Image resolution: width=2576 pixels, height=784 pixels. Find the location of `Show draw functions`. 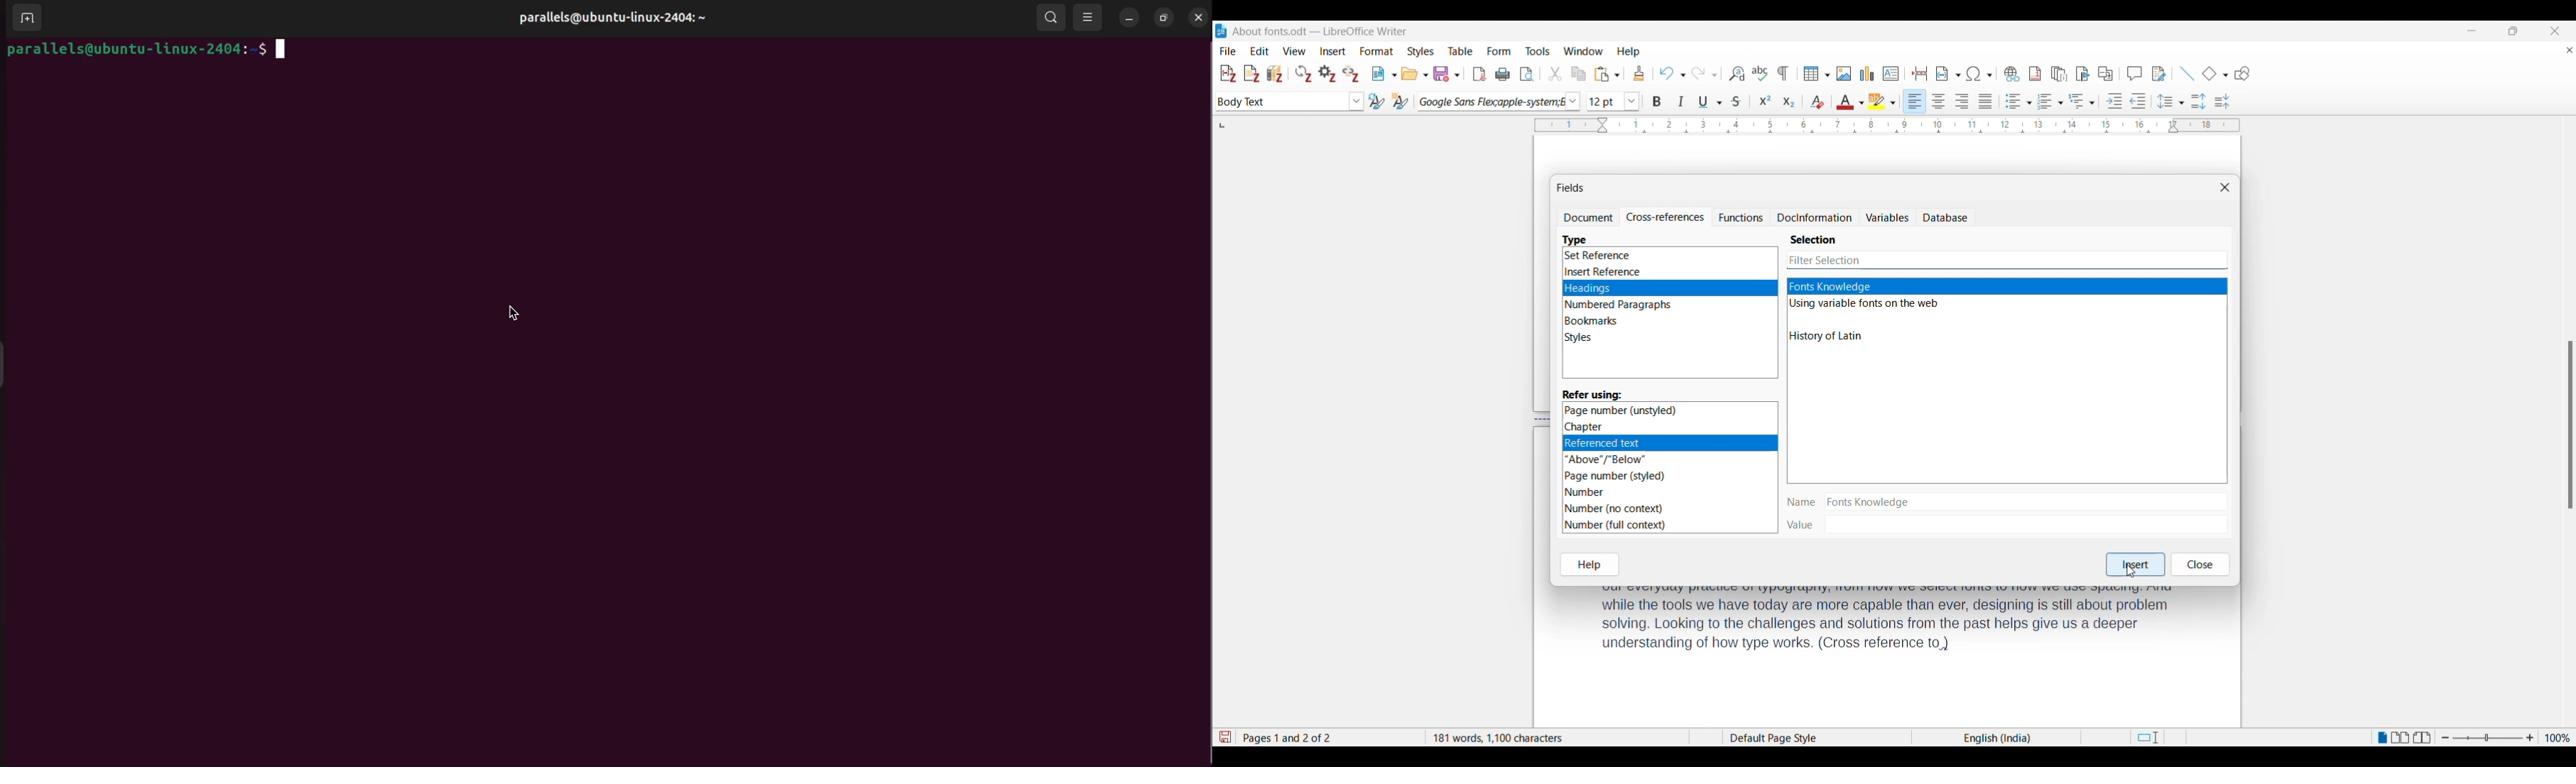

Show draw functions is located at coordinates (2242, 74).